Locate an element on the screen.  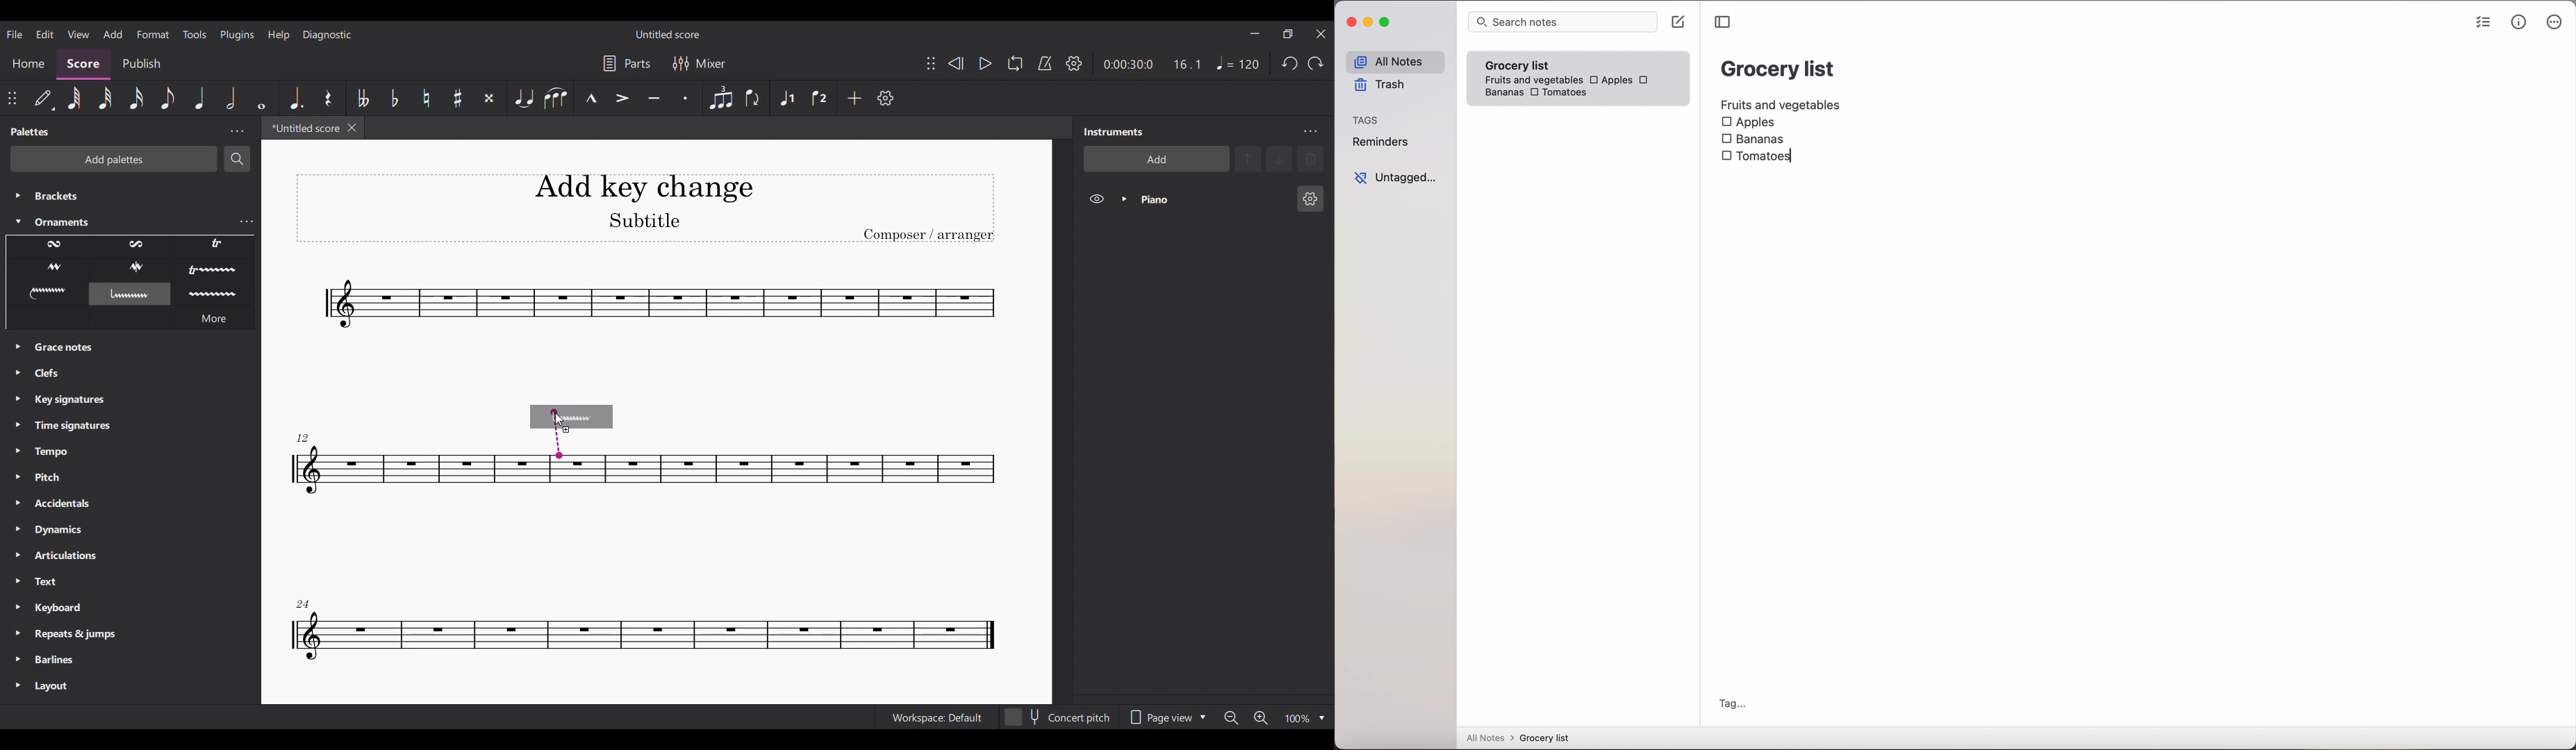
Palette settings is located at coordinates (237, 131).